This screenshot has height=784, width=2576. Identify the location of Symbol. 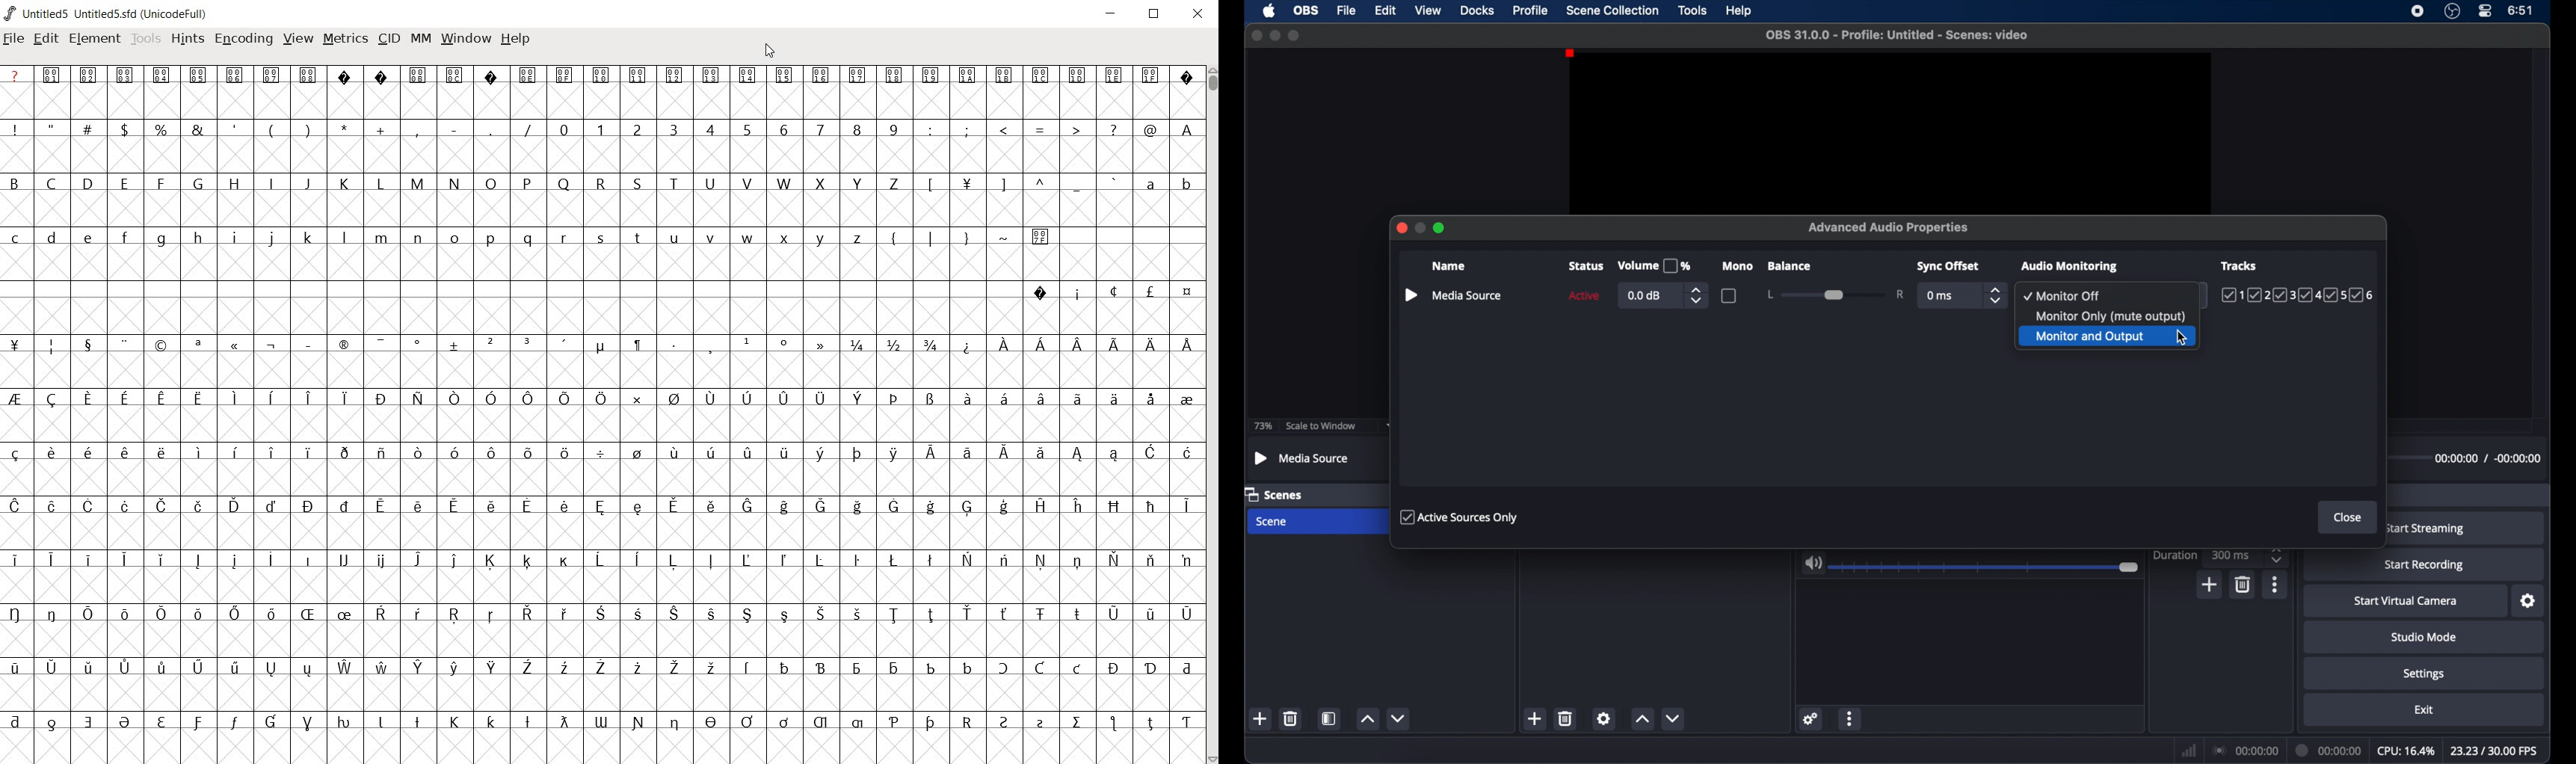
(564, 505).